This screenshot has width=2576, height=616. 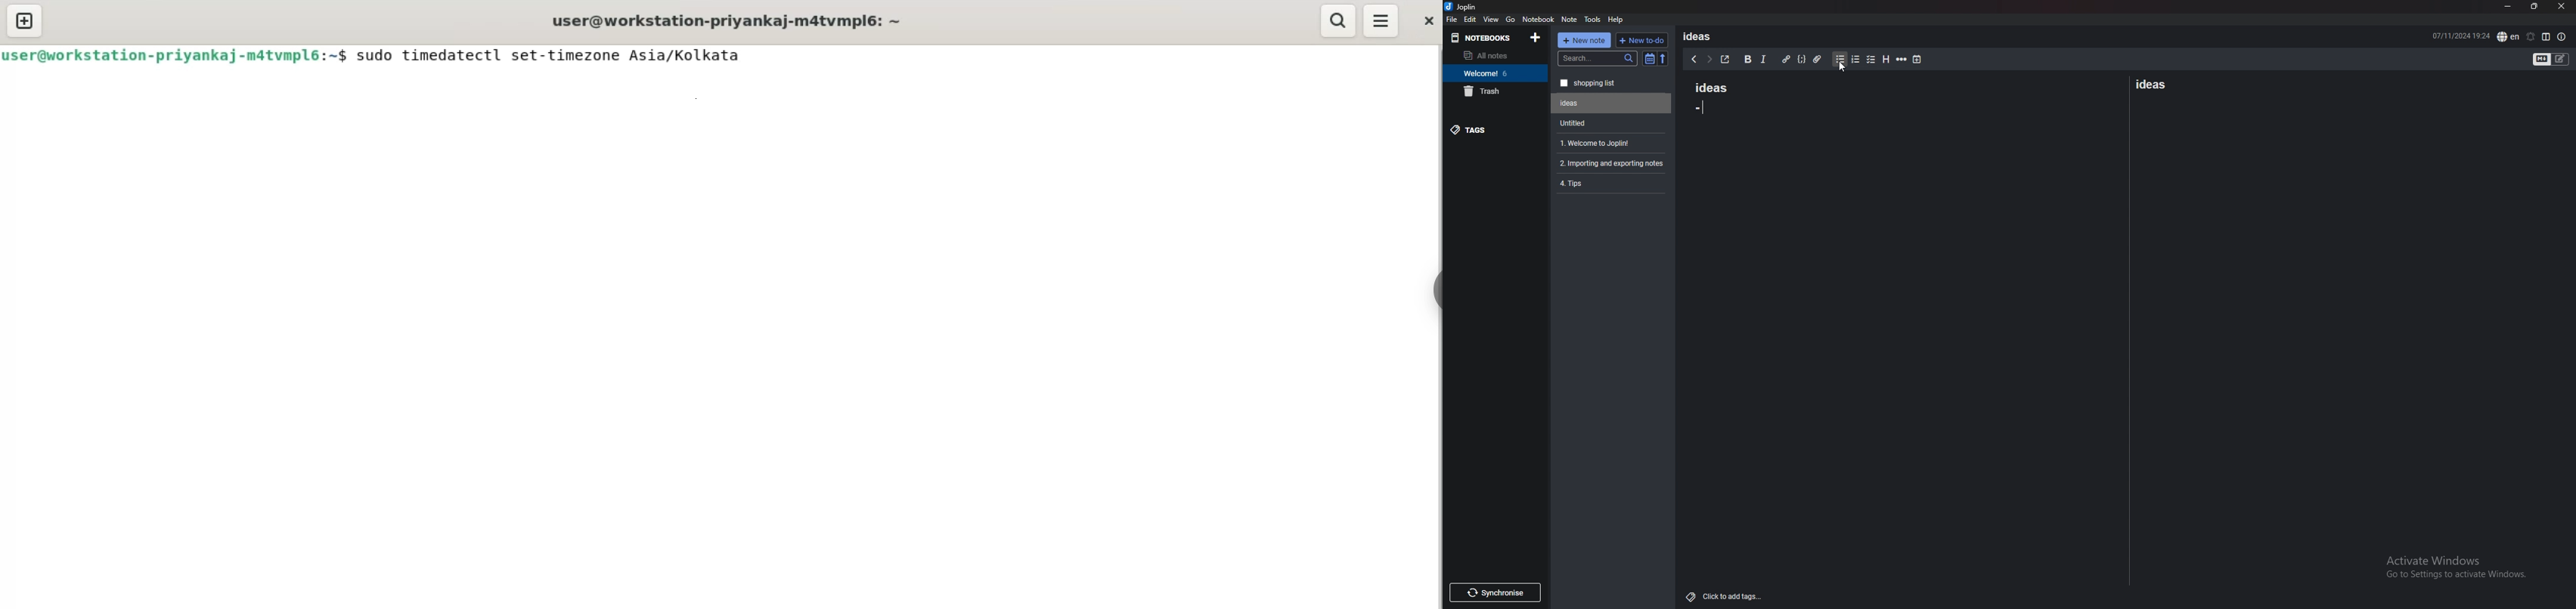 What do you see at coordinates (1609, 143) in the screenshot?
I see `Welcome to Joplin` at bounding box center [1609, 143].